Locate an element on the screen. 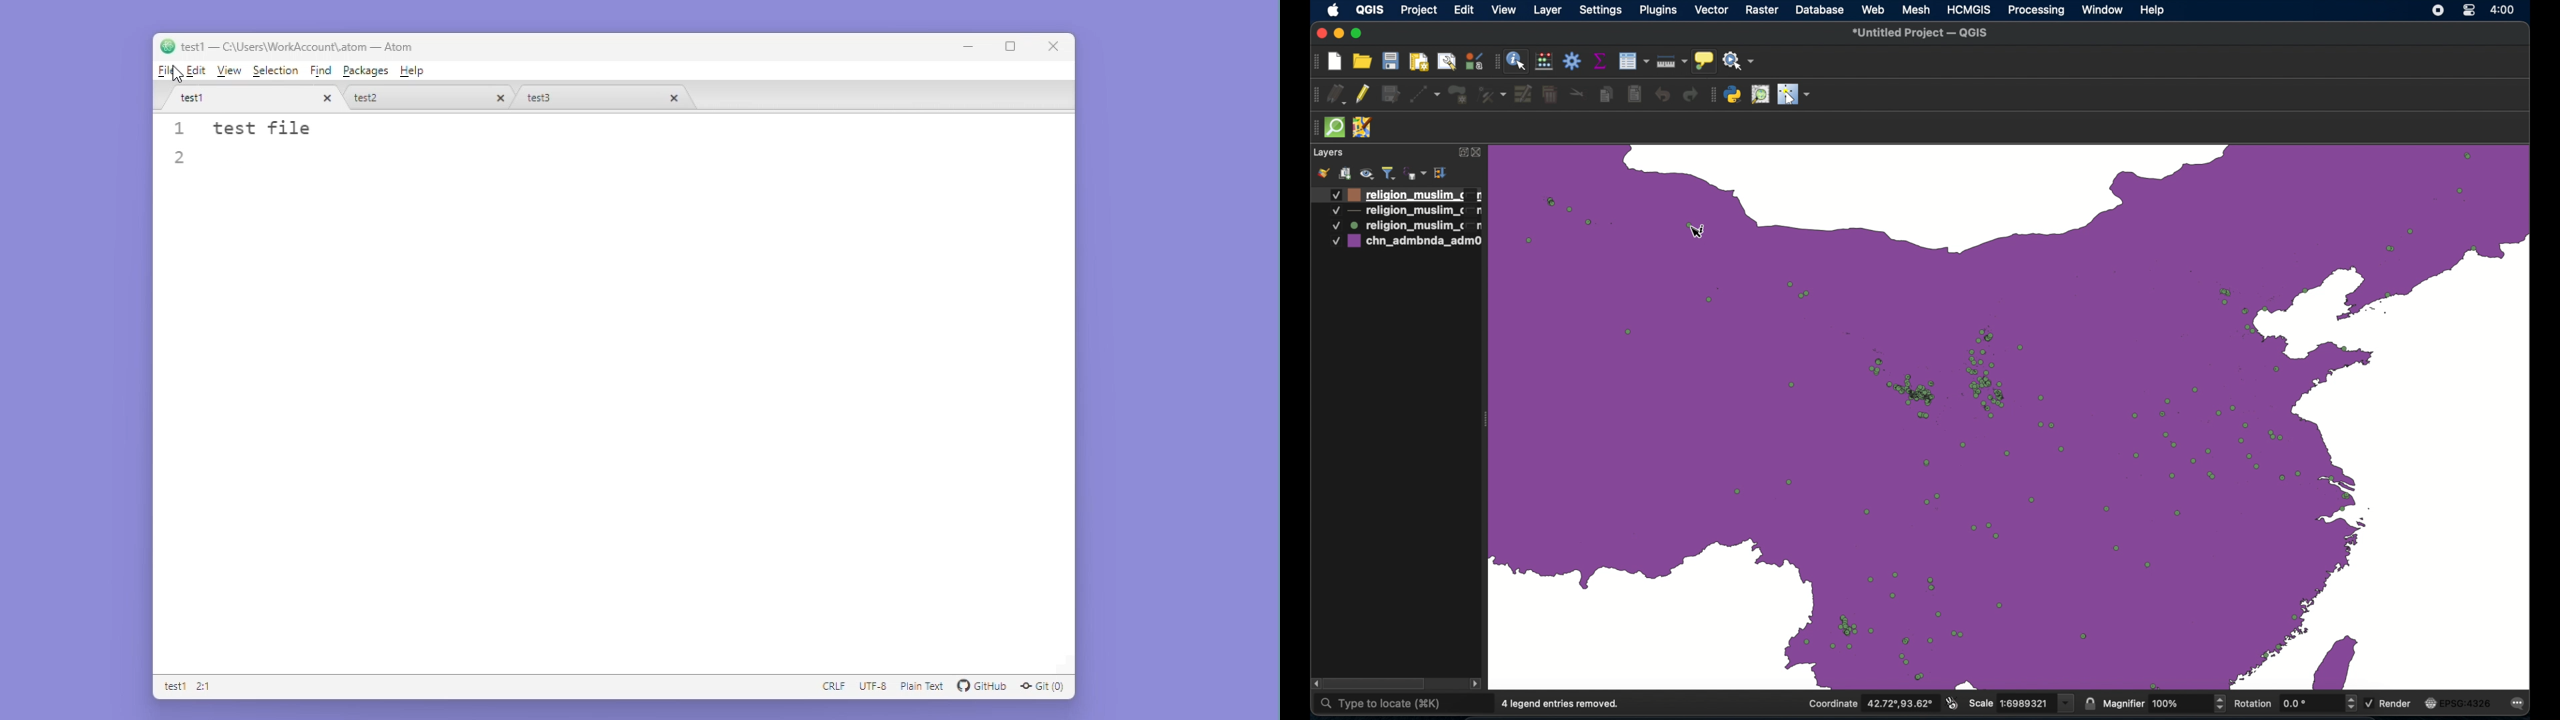  scroll box is located at coordinates (1375, 683).